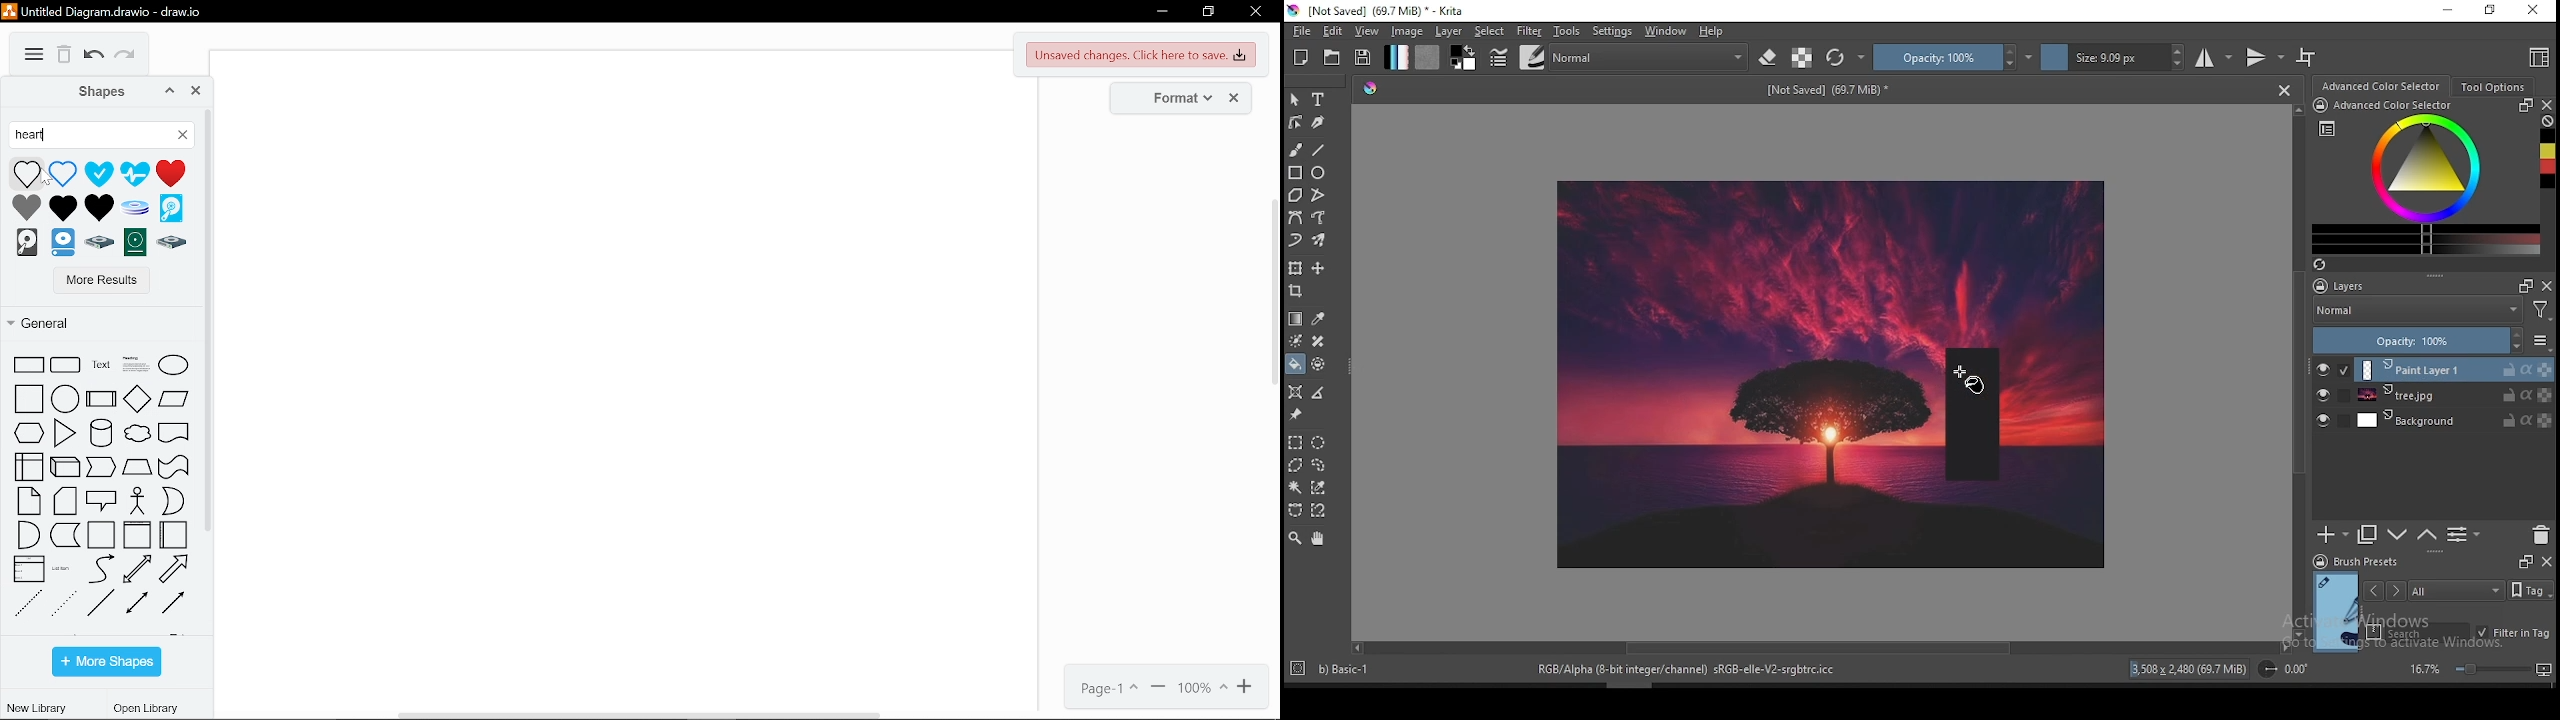 Image resolution: width=2576 pixels, height=728 pixels. Describe the element at coordinates (2454, 369) in the screenshot. I see `layer` at that location.